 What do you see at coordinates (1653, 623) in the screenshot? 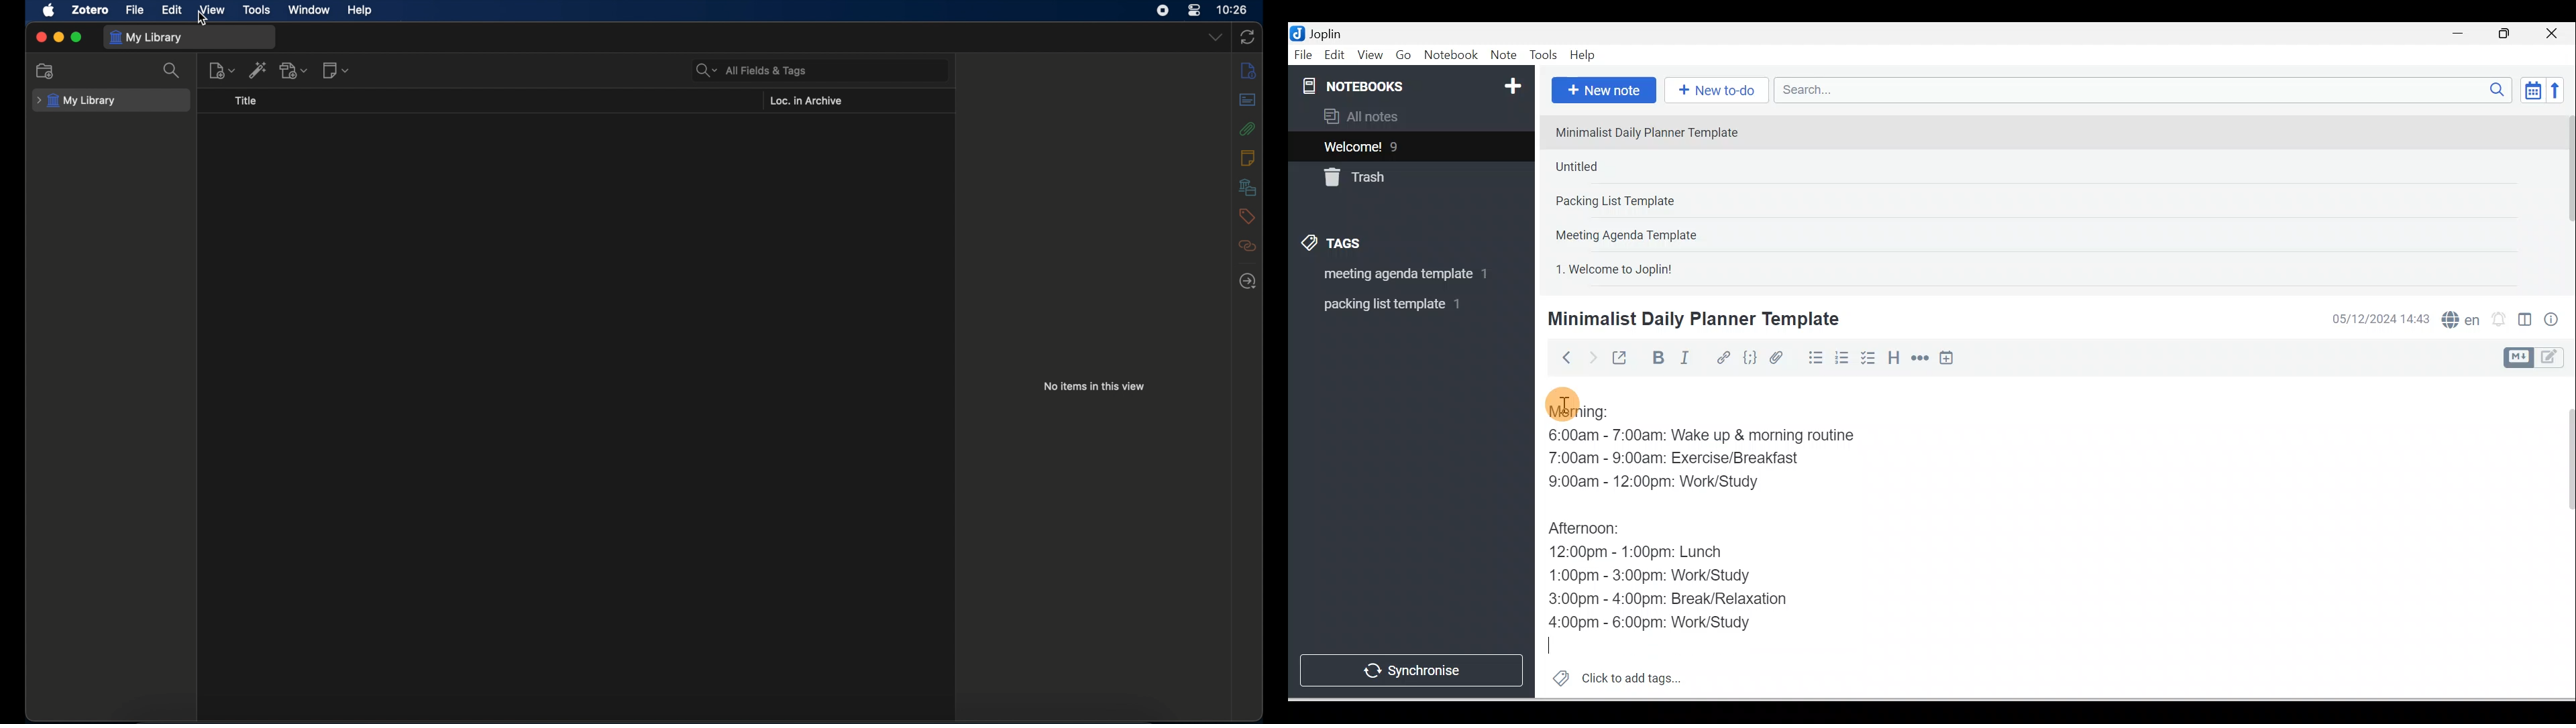
I see `4:00pm - 6:00pm: Work/Study` at bounding box center [1653, 623].